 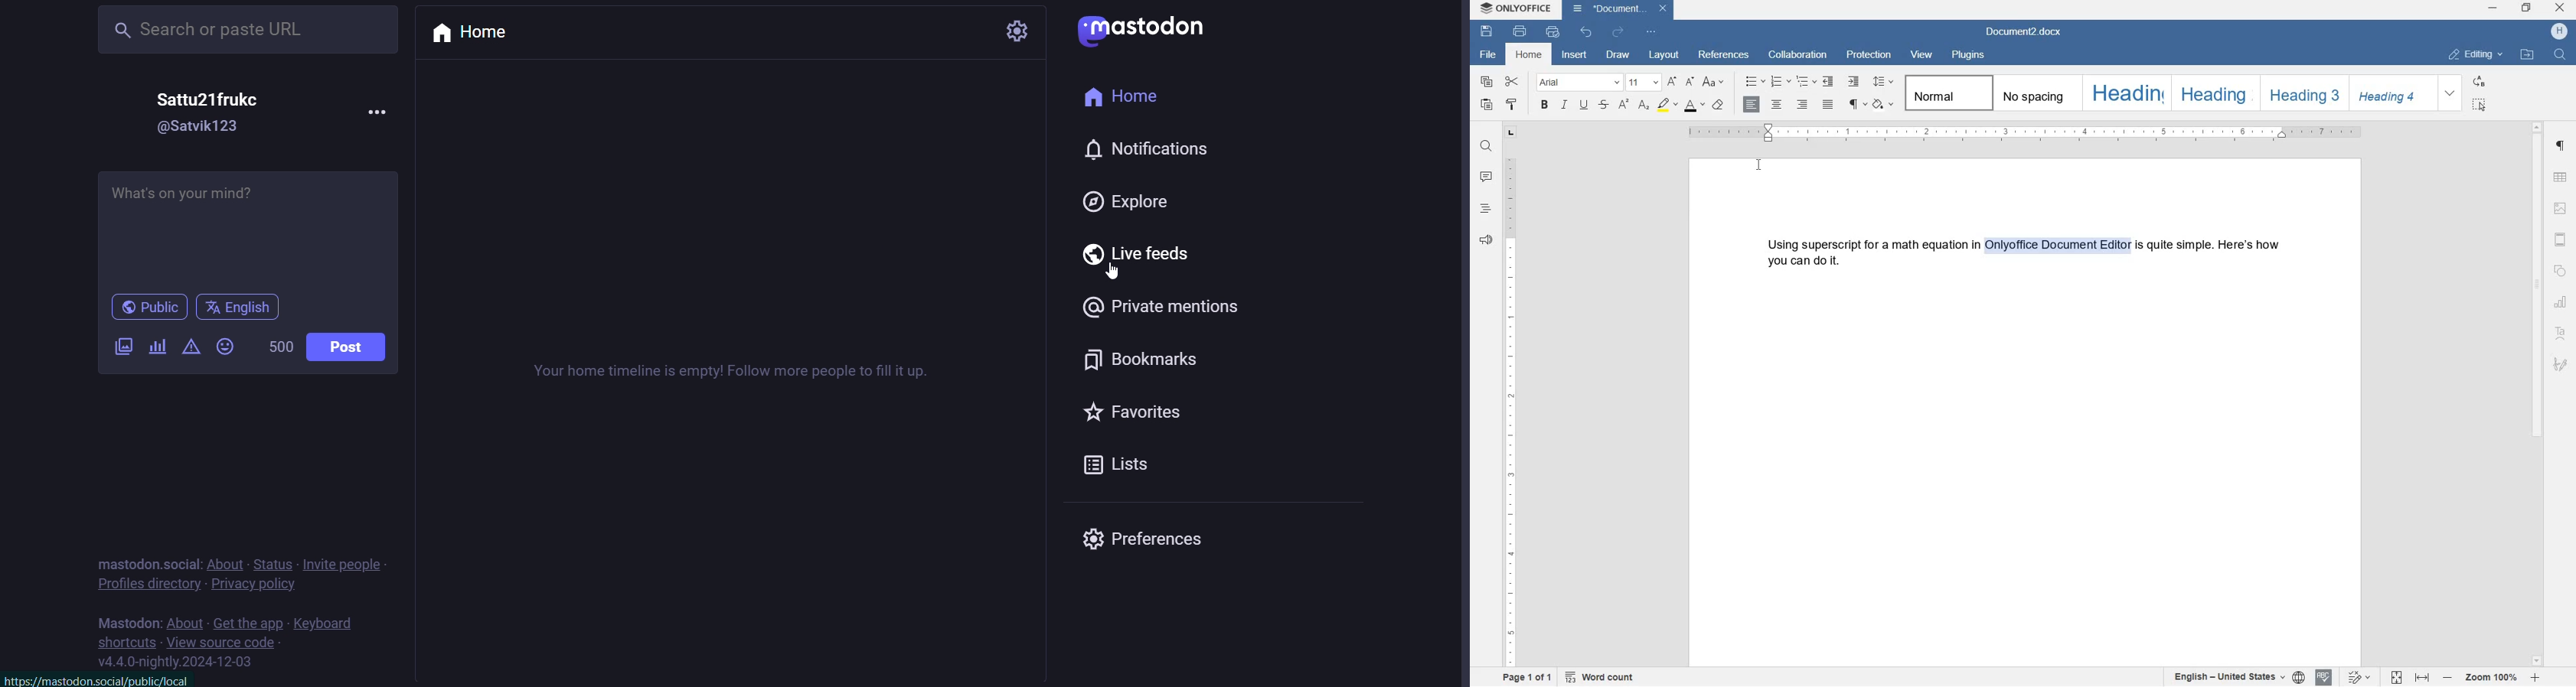 I want to click on tab, so click(x=1511, y=134).